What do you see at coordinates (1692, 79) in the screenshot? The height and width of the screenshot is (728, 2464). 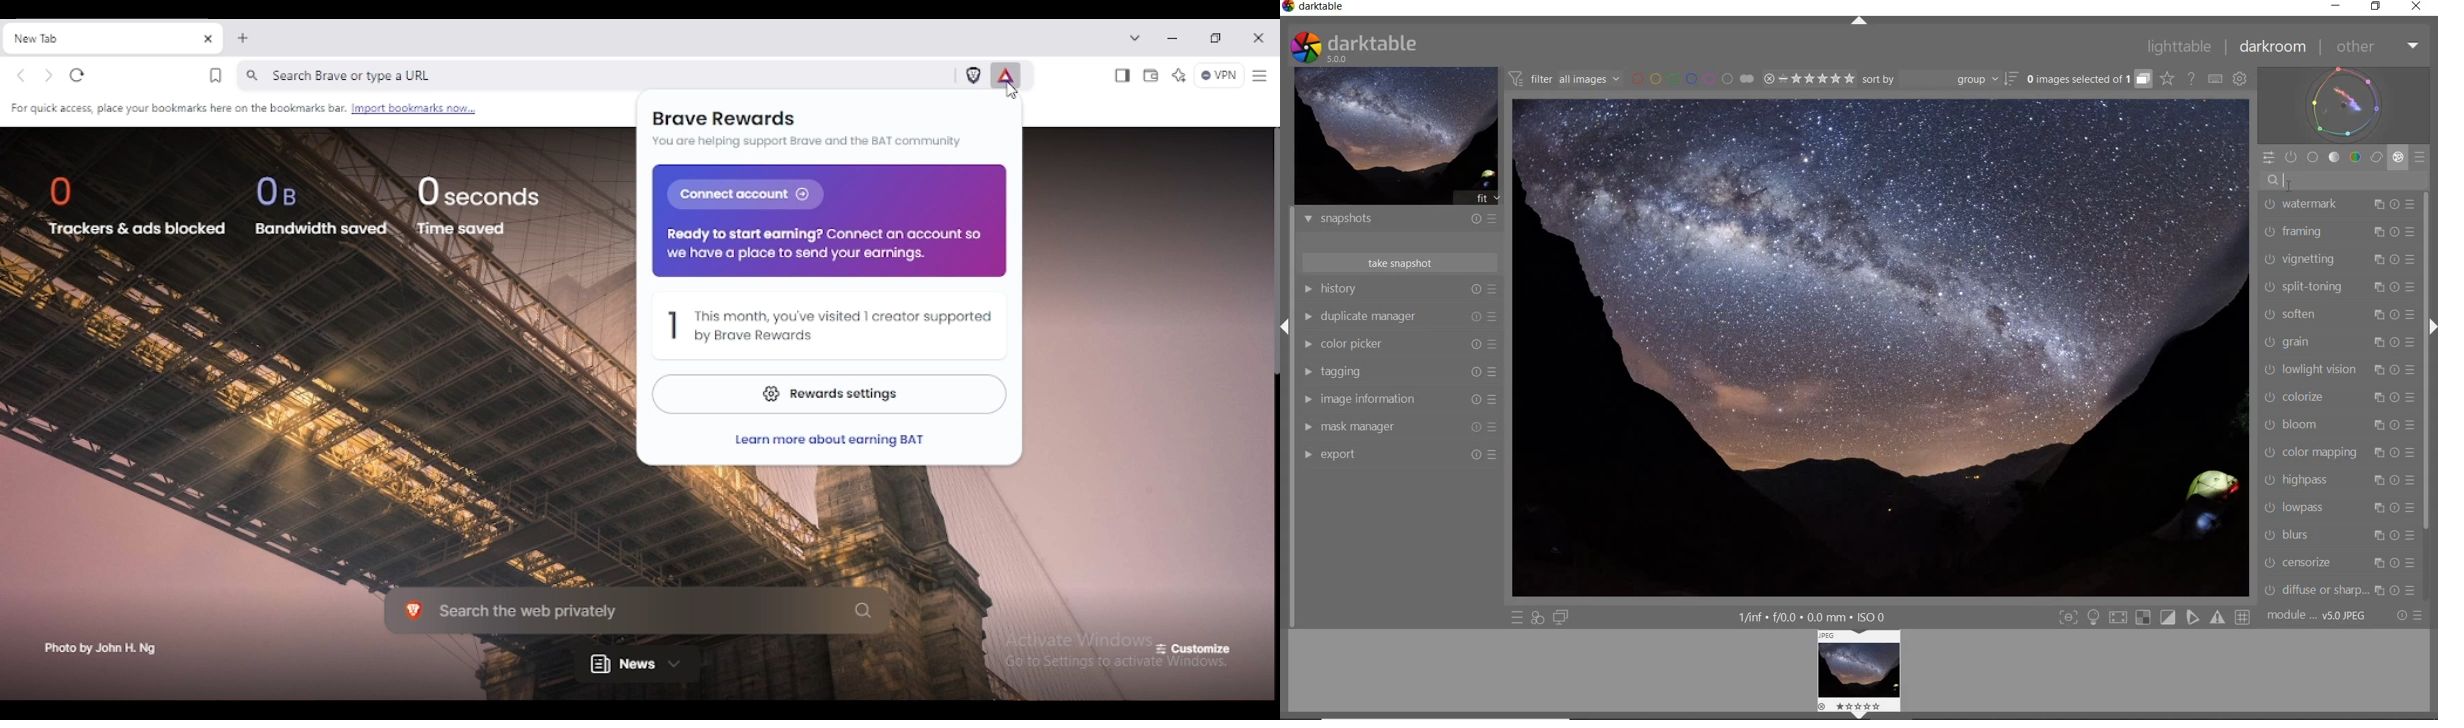 I see `FILTER BY IMAGE COLOR LABEL` at bounding box center [1692, 79].